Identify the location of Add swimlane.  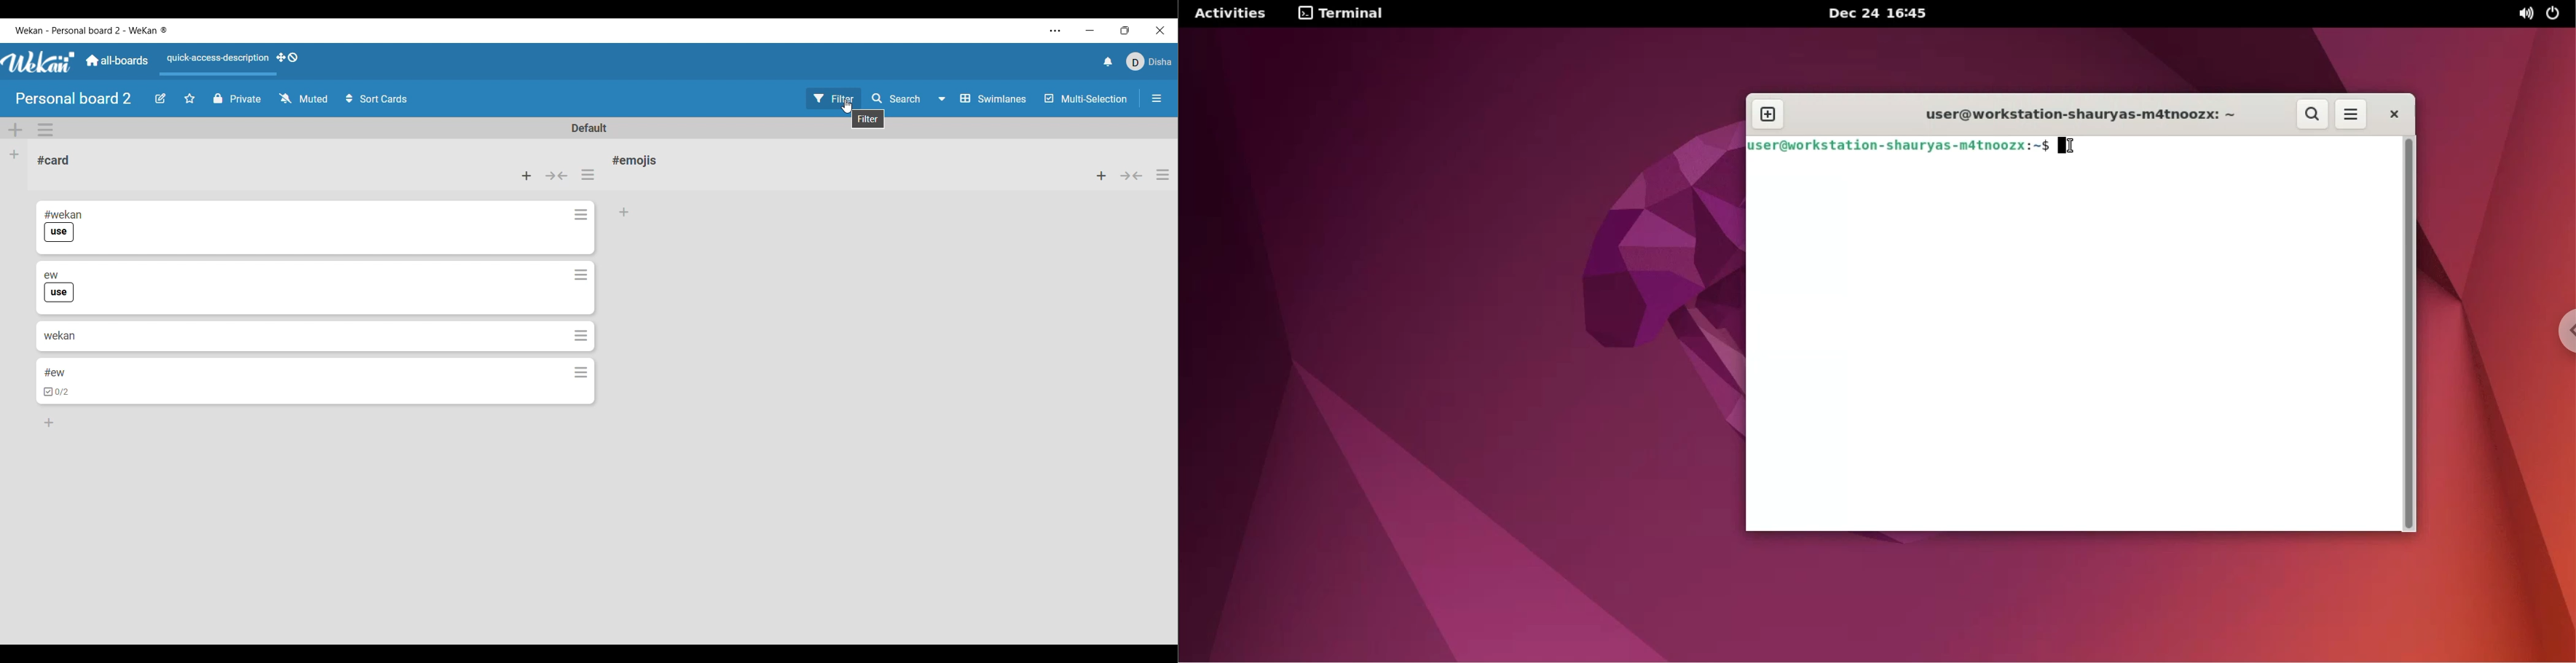
(15, 130).